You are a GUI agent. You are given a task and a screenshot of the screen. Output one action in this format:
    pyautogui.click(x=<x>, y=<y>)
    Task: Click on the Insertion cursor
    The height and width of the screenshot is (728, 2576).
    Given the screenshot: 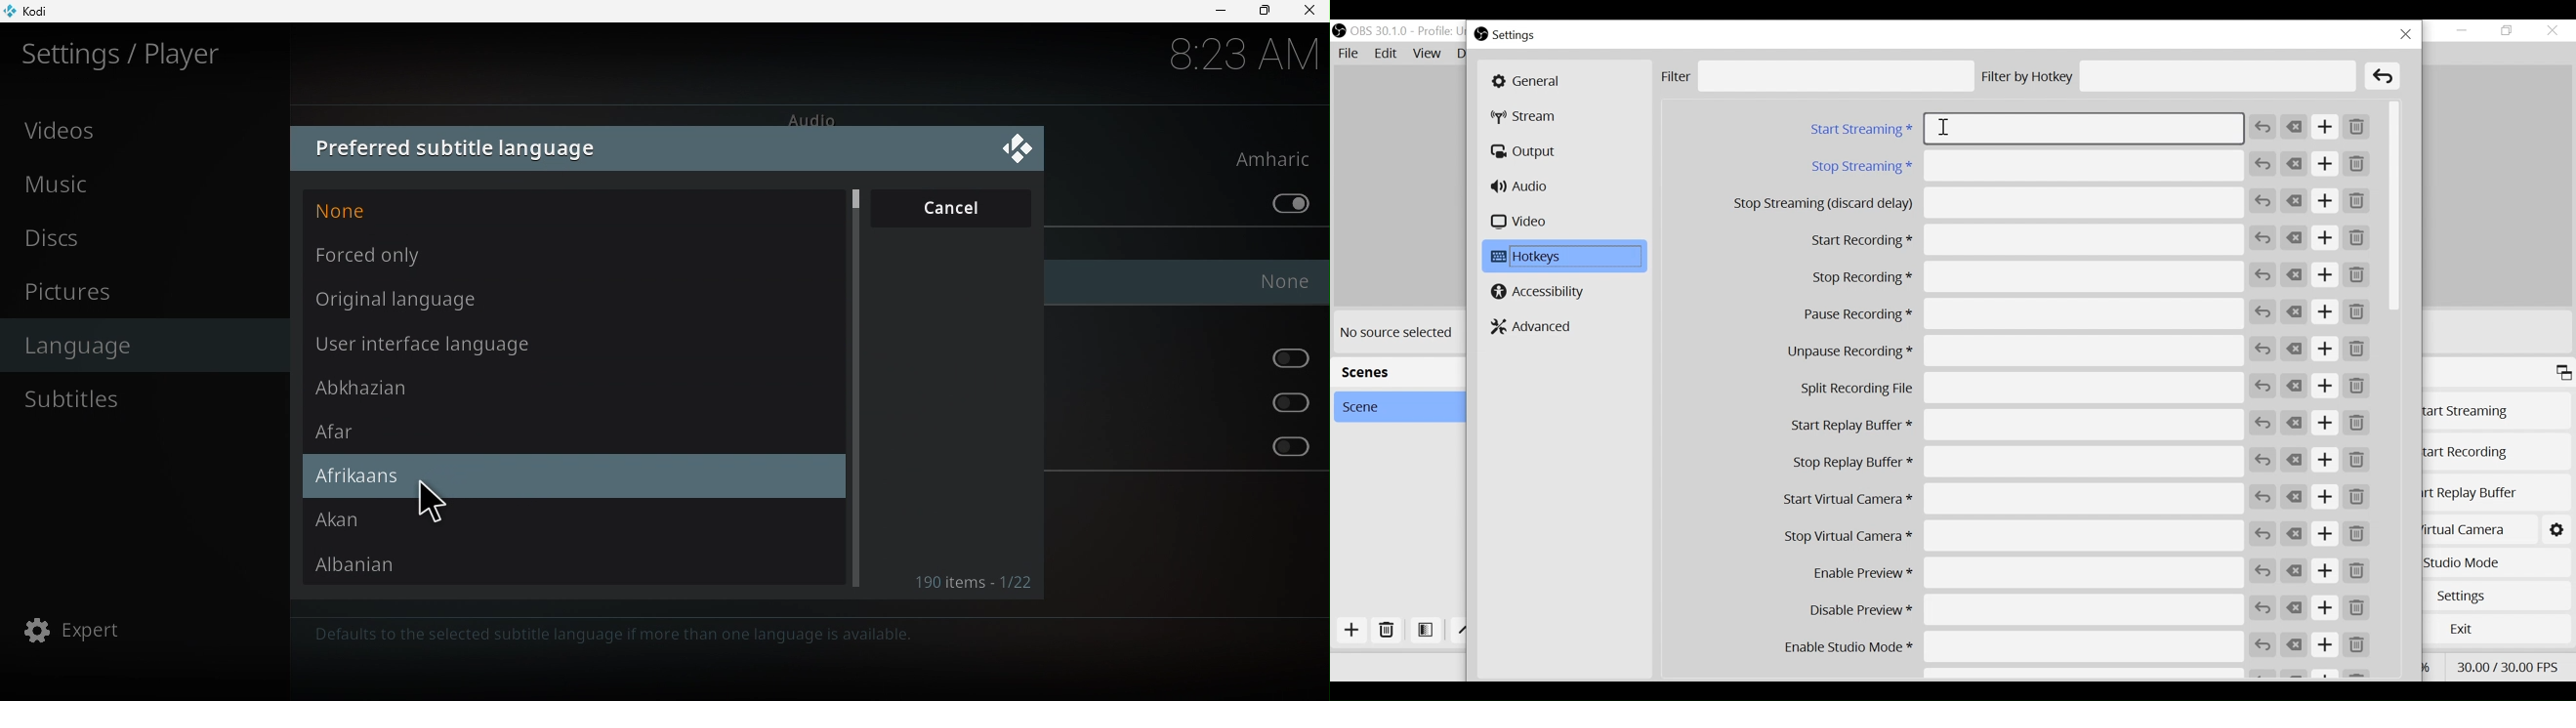 What is the action you would take?
    pyautogui.click(x=1944, y=128)
    